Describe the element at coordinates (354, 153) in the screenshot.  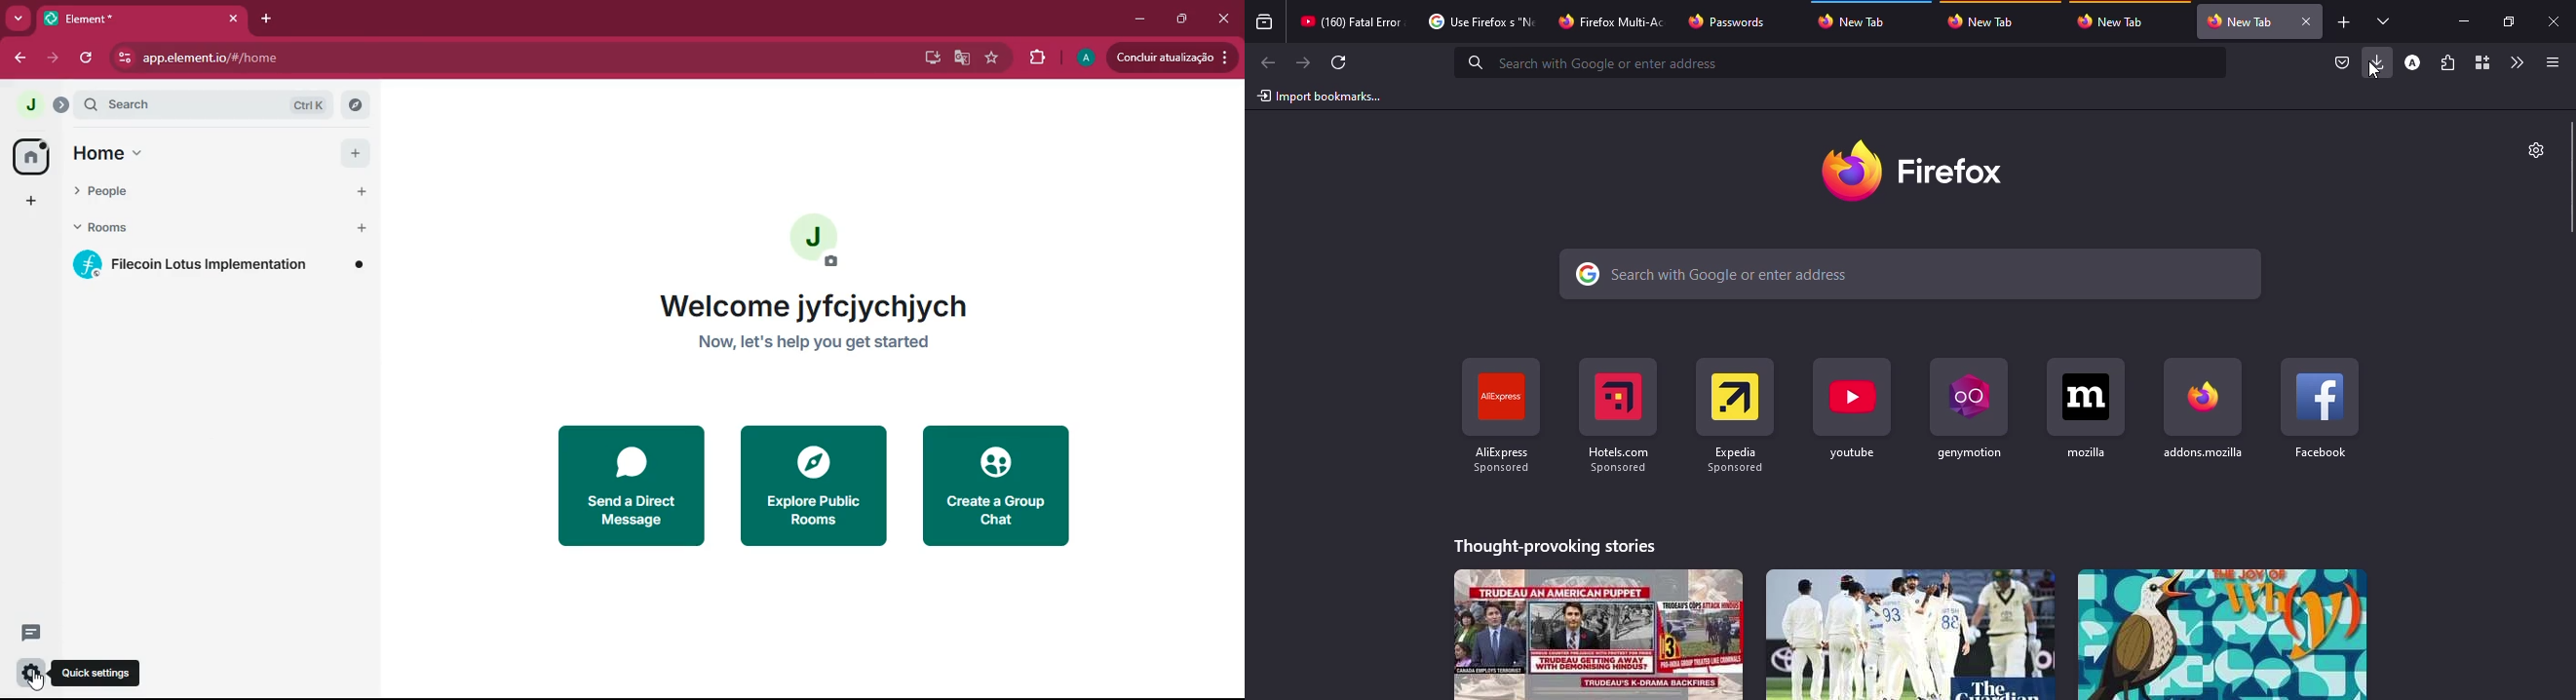
I see `add` at that location.